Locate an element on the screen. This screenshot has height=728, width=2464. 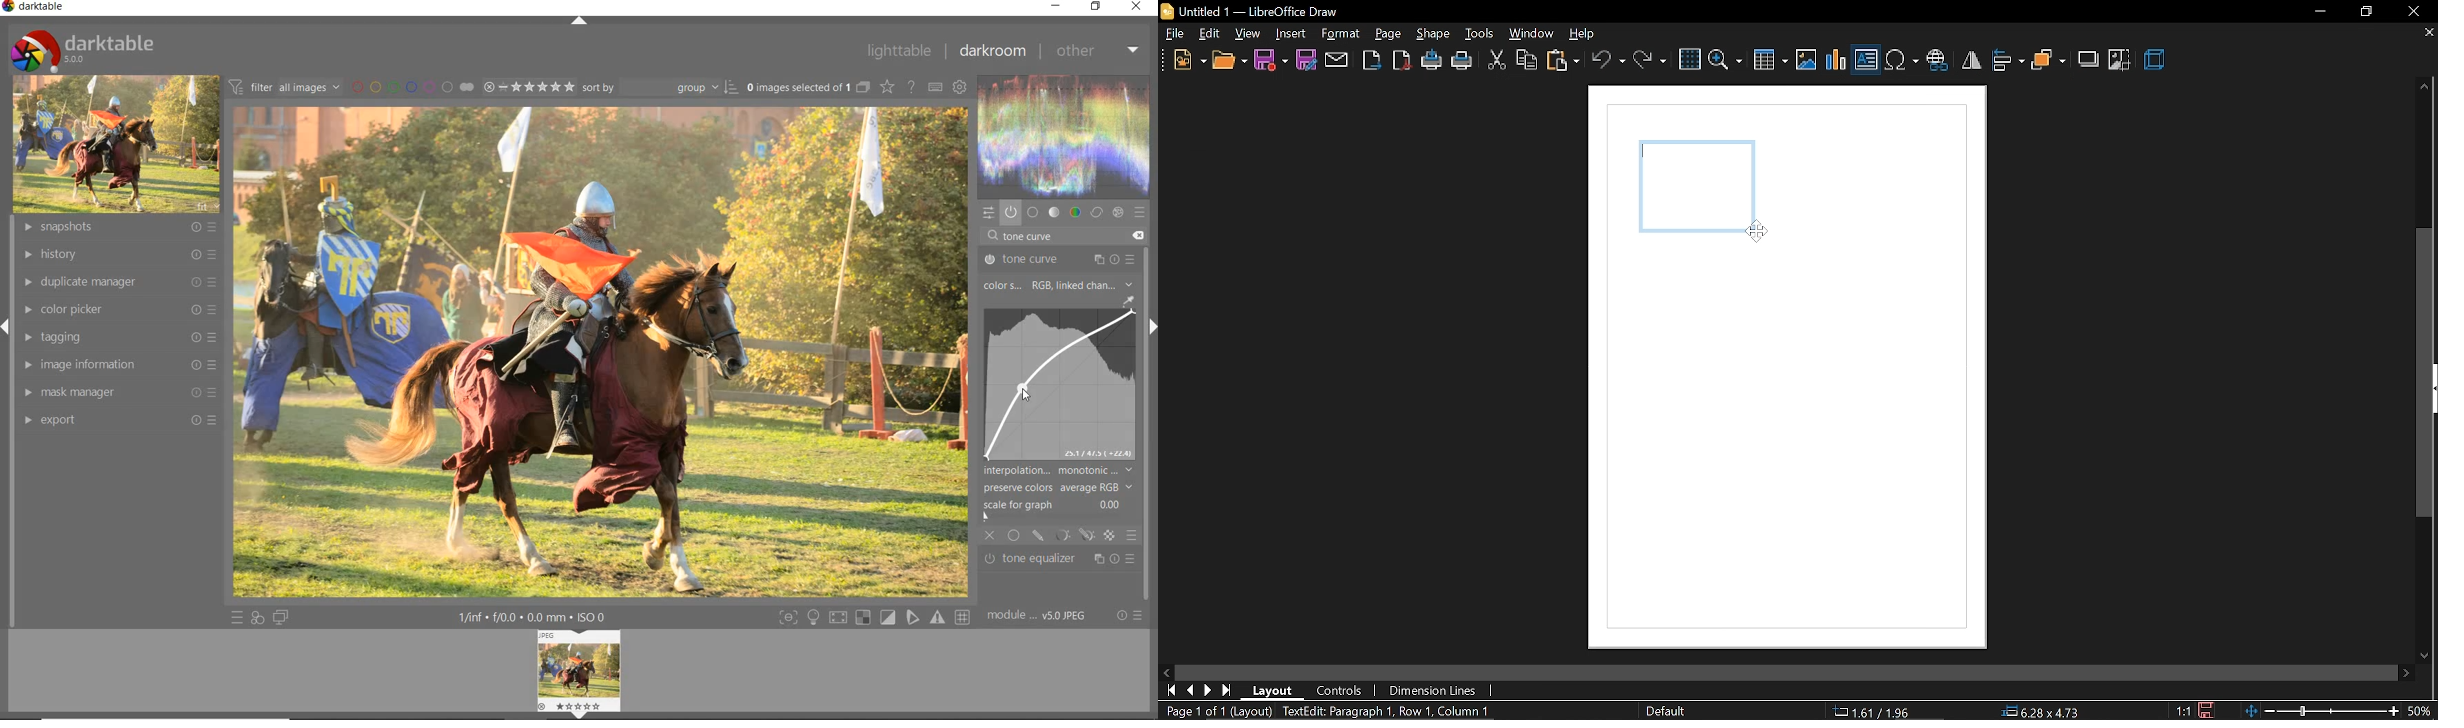
change type of overlays is located at coordinates (889, 88).